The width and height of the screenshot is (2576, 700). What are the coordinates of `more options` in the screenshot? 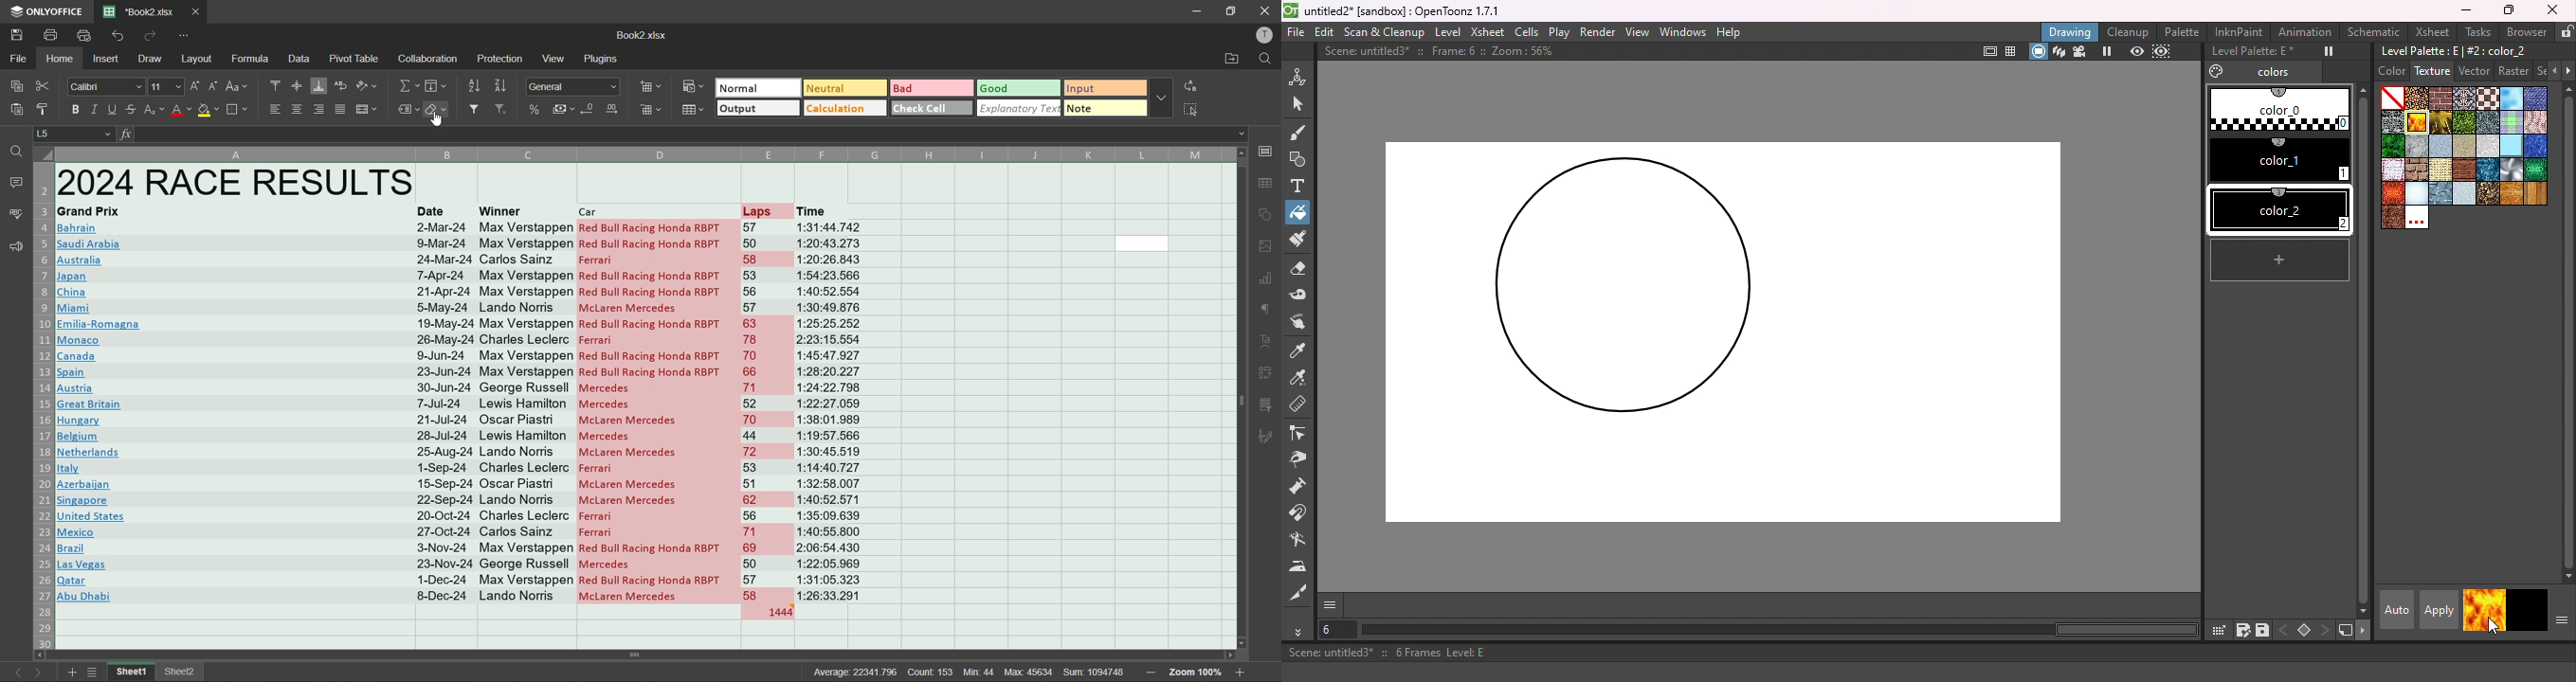 It's located at (1162, 98).